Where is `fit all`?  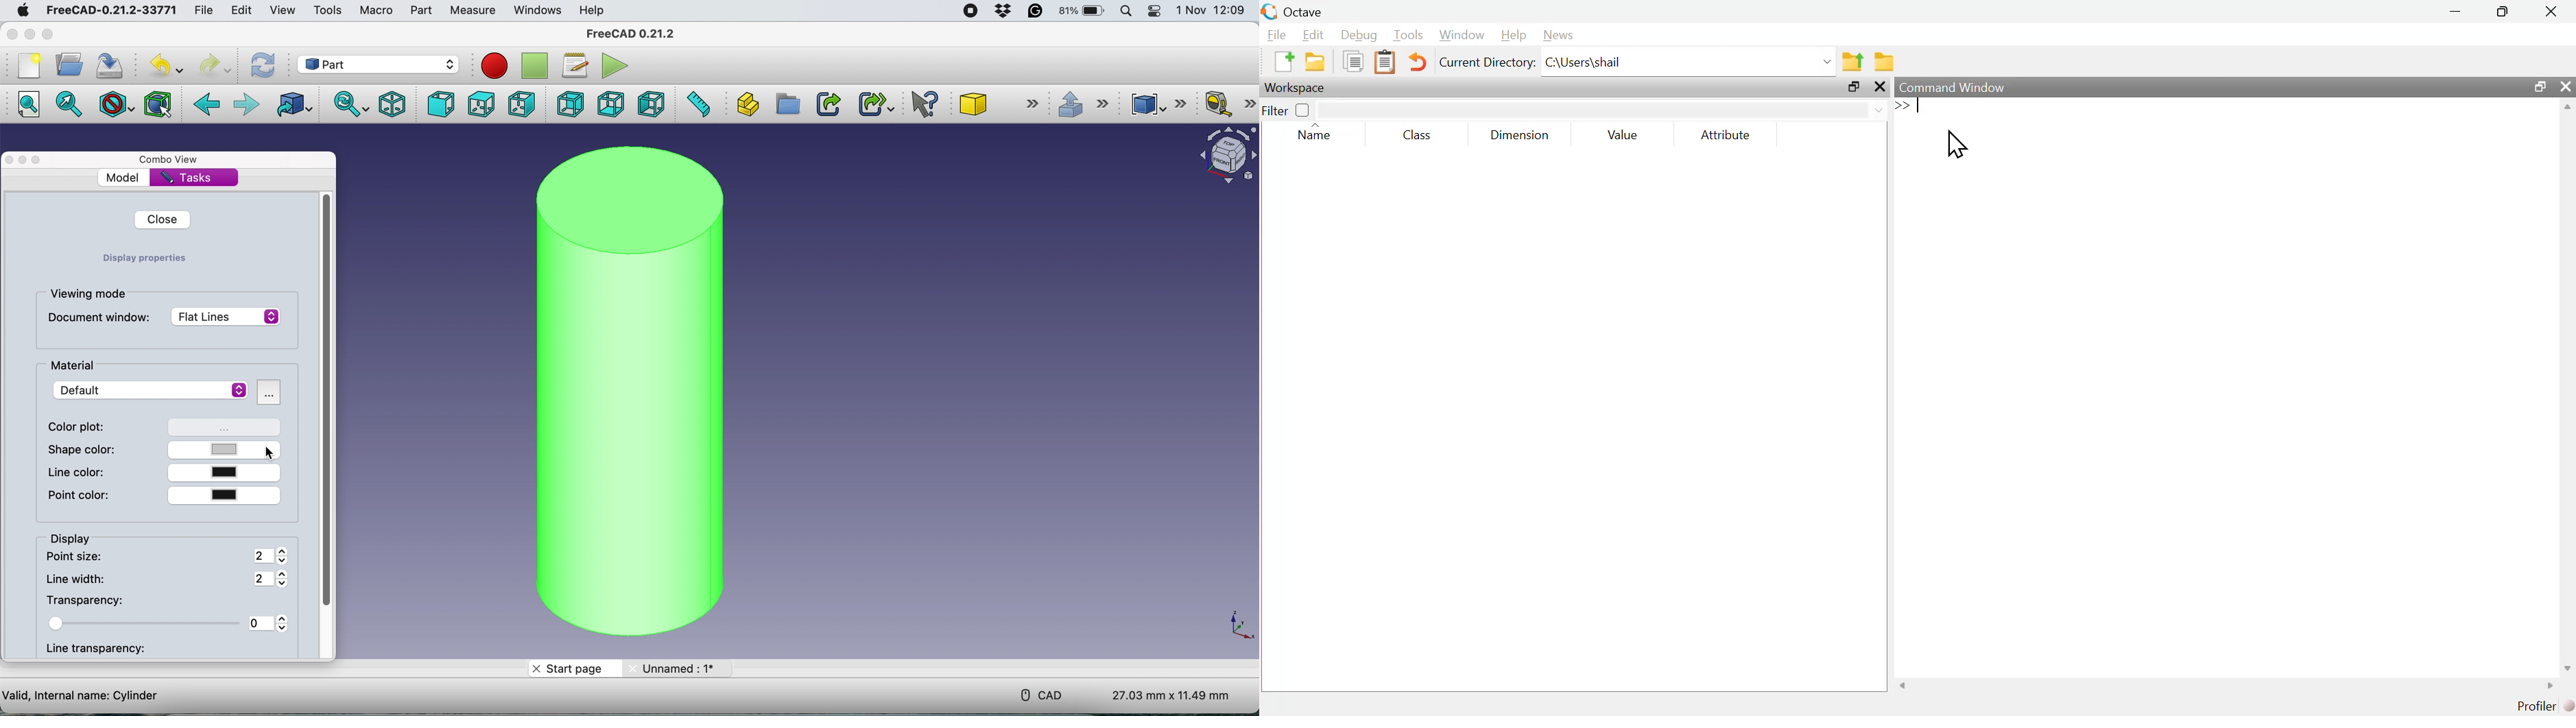 fit all is located at coordinates (26, 107).